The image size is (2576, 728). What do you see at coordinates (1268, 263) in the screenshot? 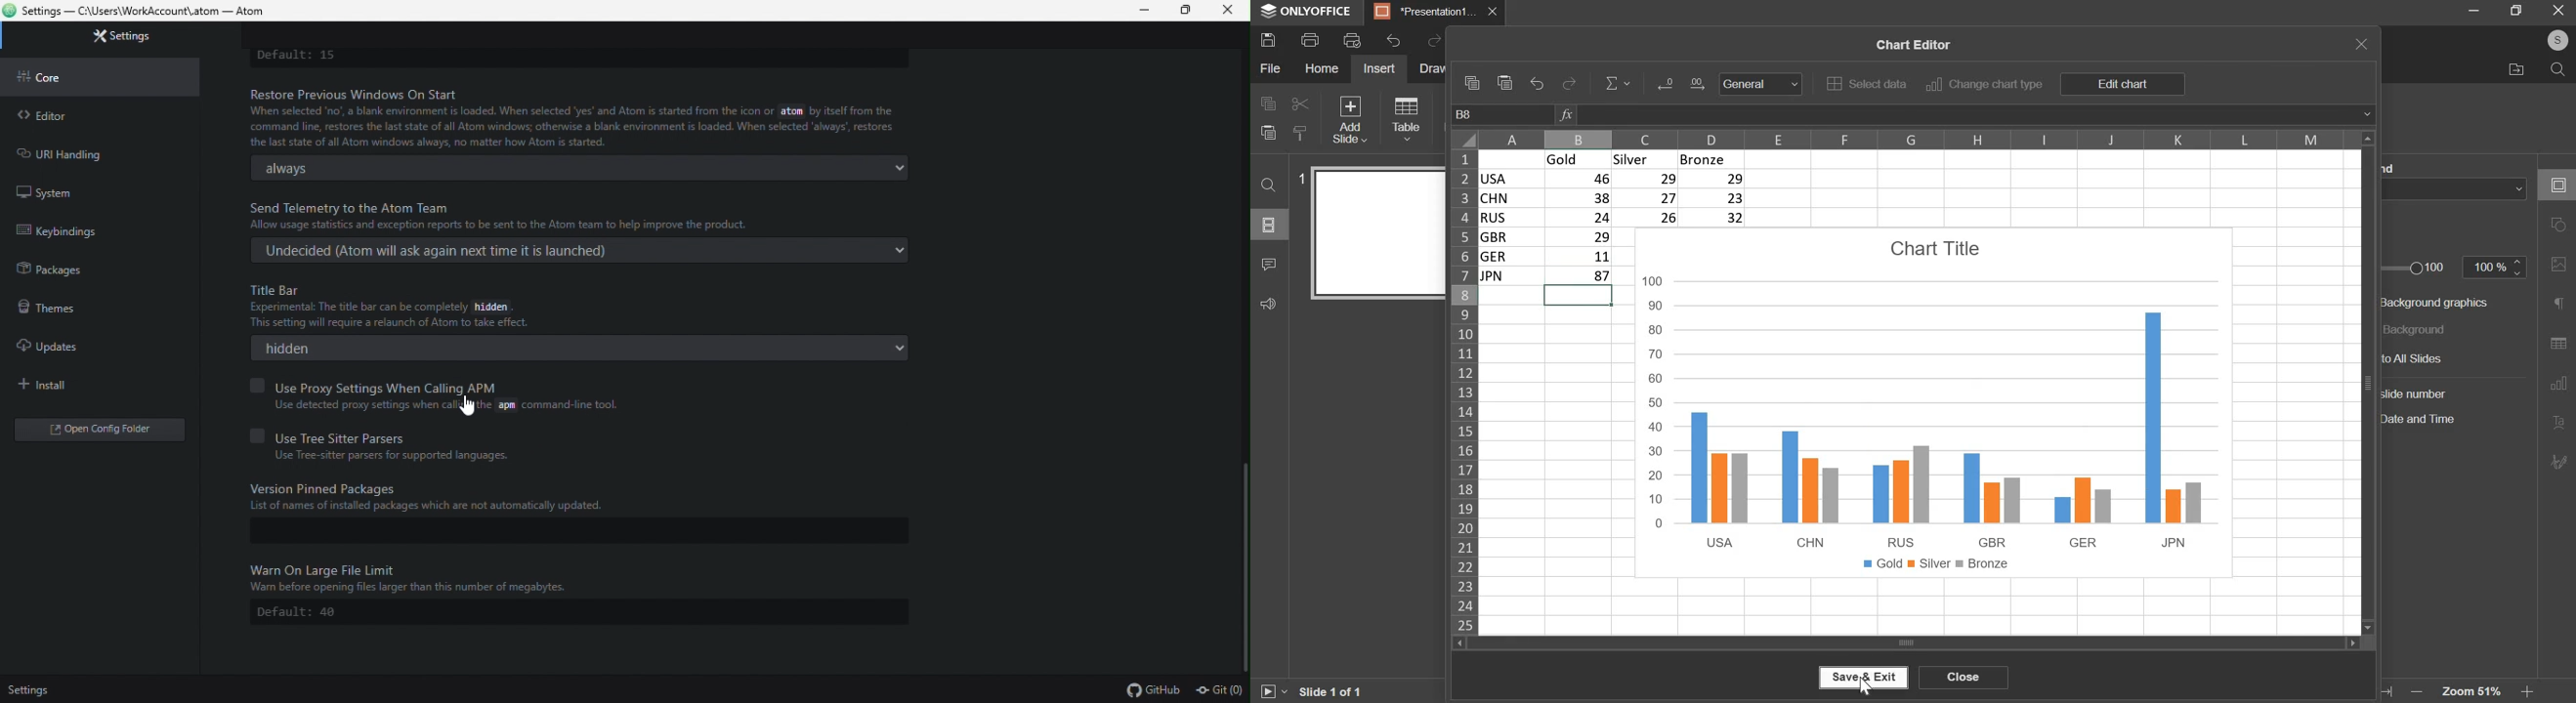
I see `comments` at bounding box center [1268, 263].